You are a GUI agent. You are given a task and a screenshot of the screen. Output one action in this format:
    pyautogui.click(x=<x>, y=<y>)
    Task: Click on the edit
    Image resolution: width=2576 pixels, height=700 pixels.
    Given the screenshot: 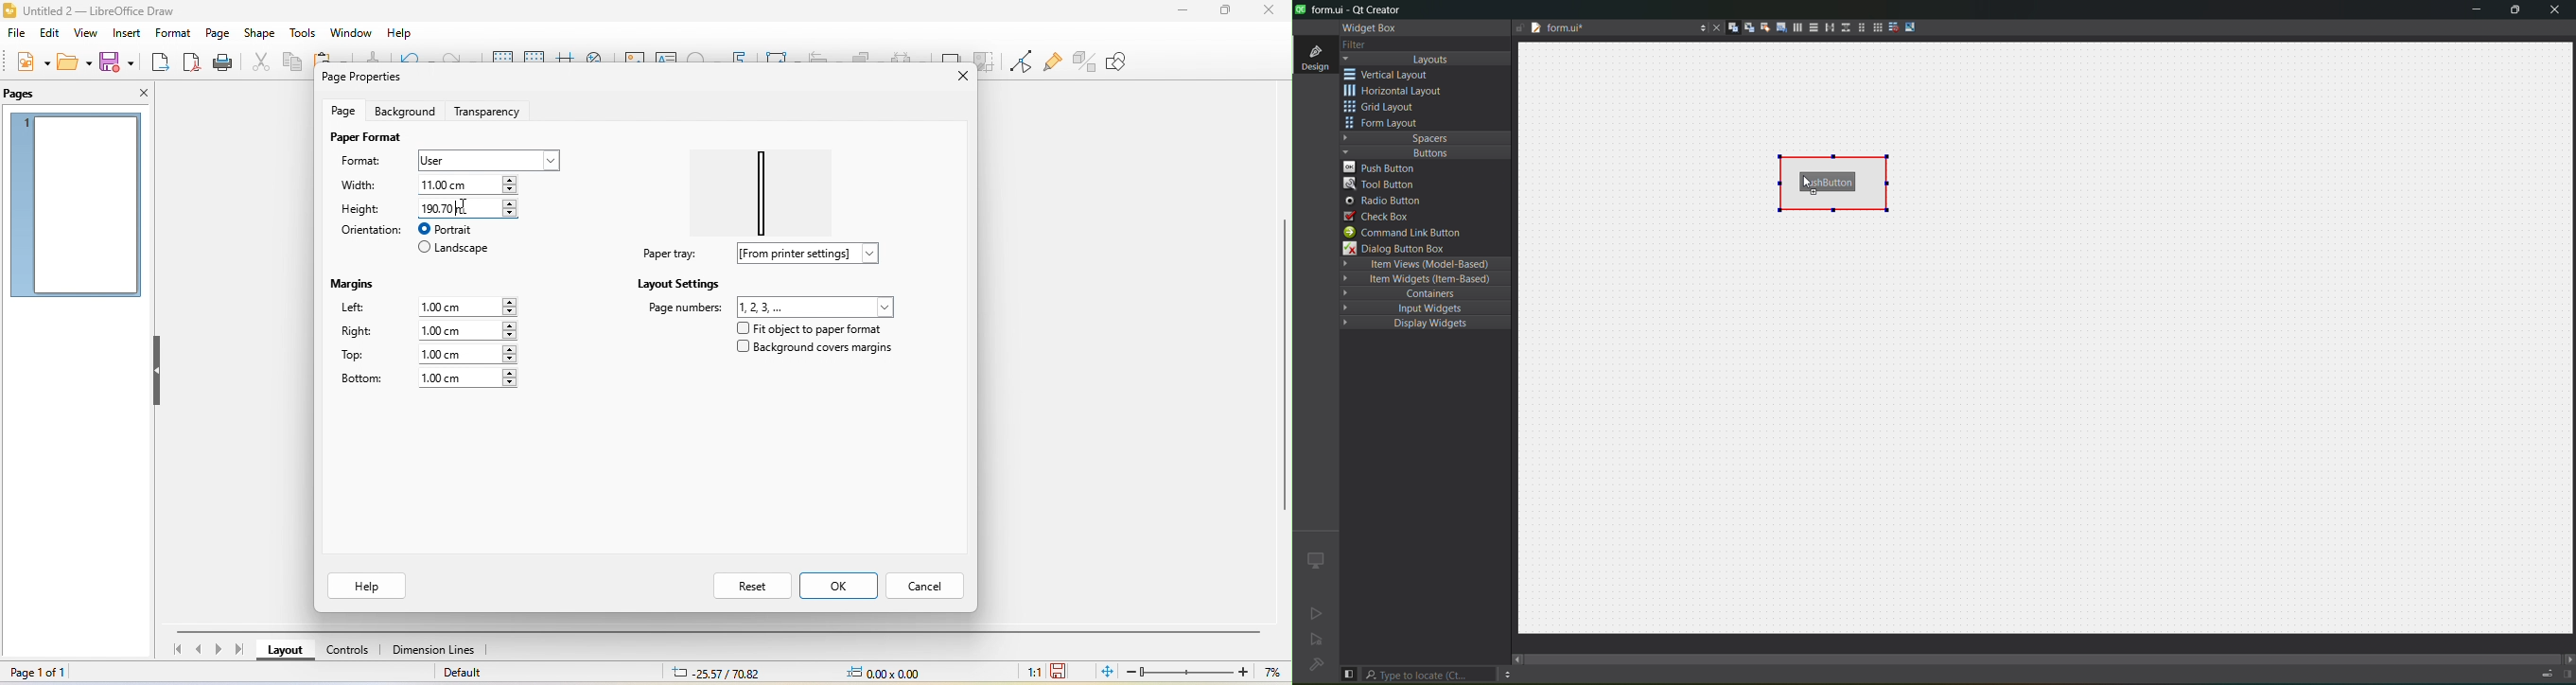 What is the action you would take?
    pyautogui.click(x=52, y=33)
    